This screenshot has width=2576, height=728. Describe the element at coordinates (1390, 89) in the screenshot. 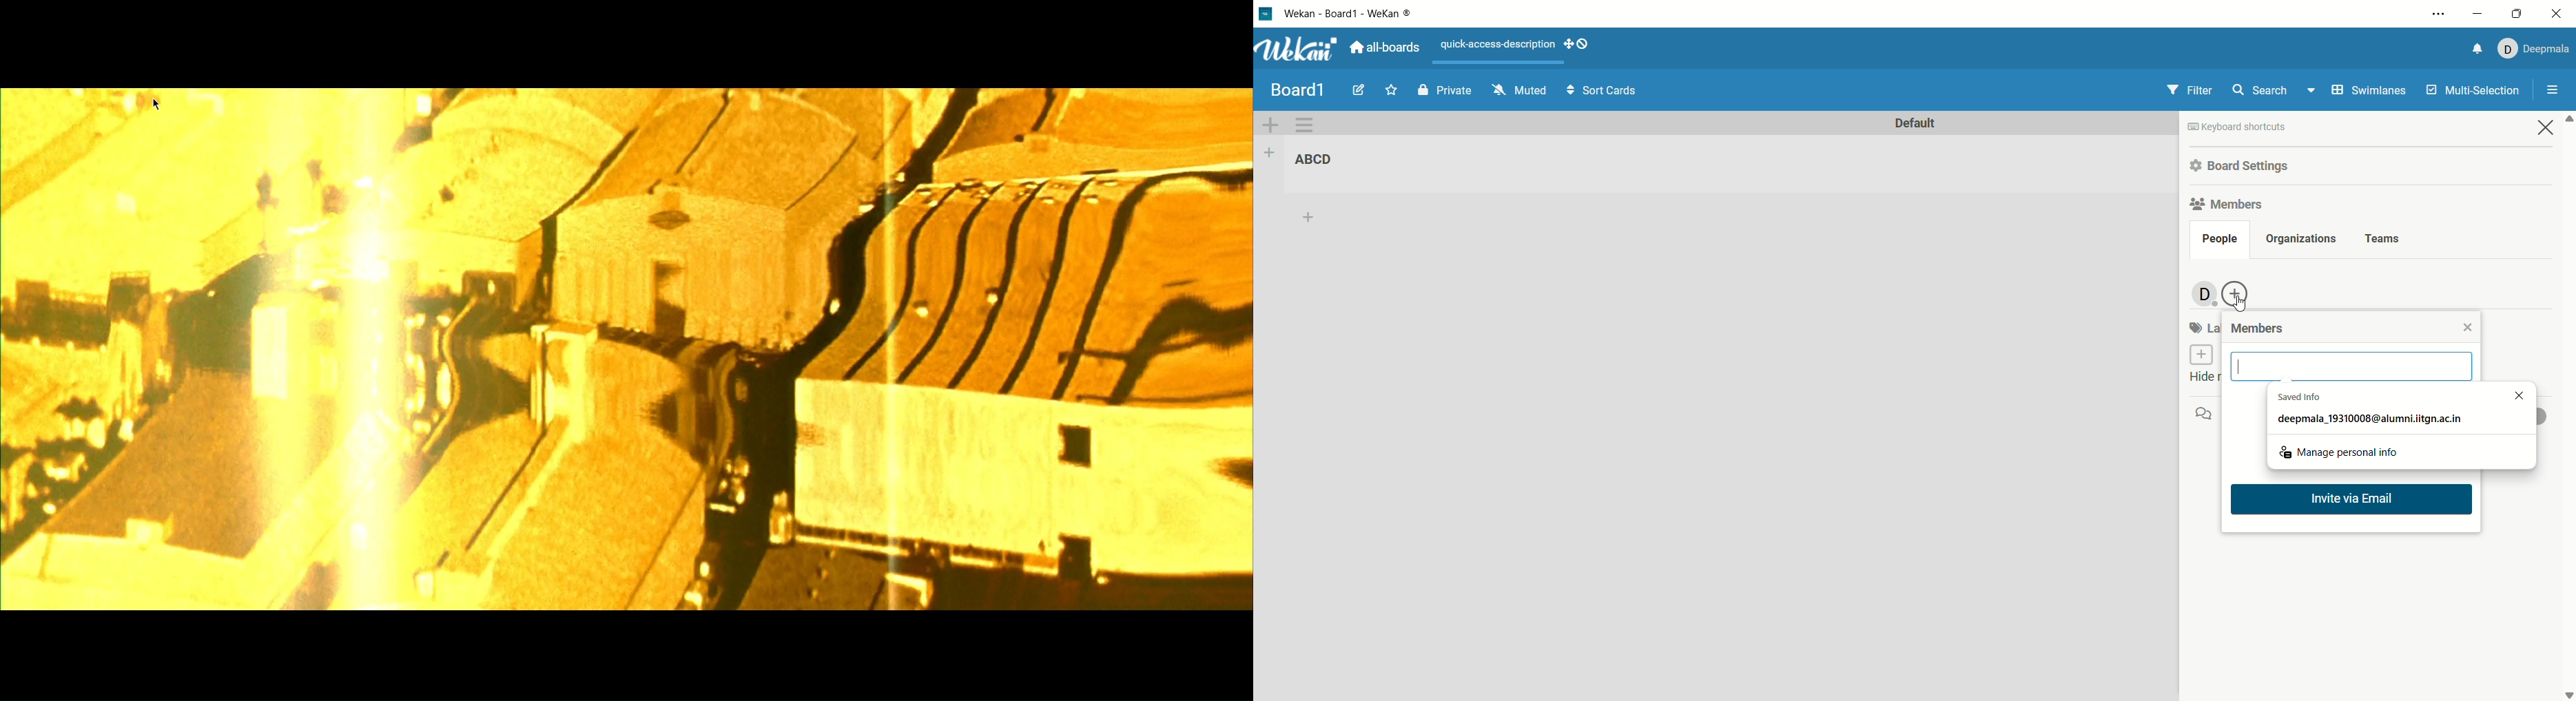

I see `favorite` at that location.